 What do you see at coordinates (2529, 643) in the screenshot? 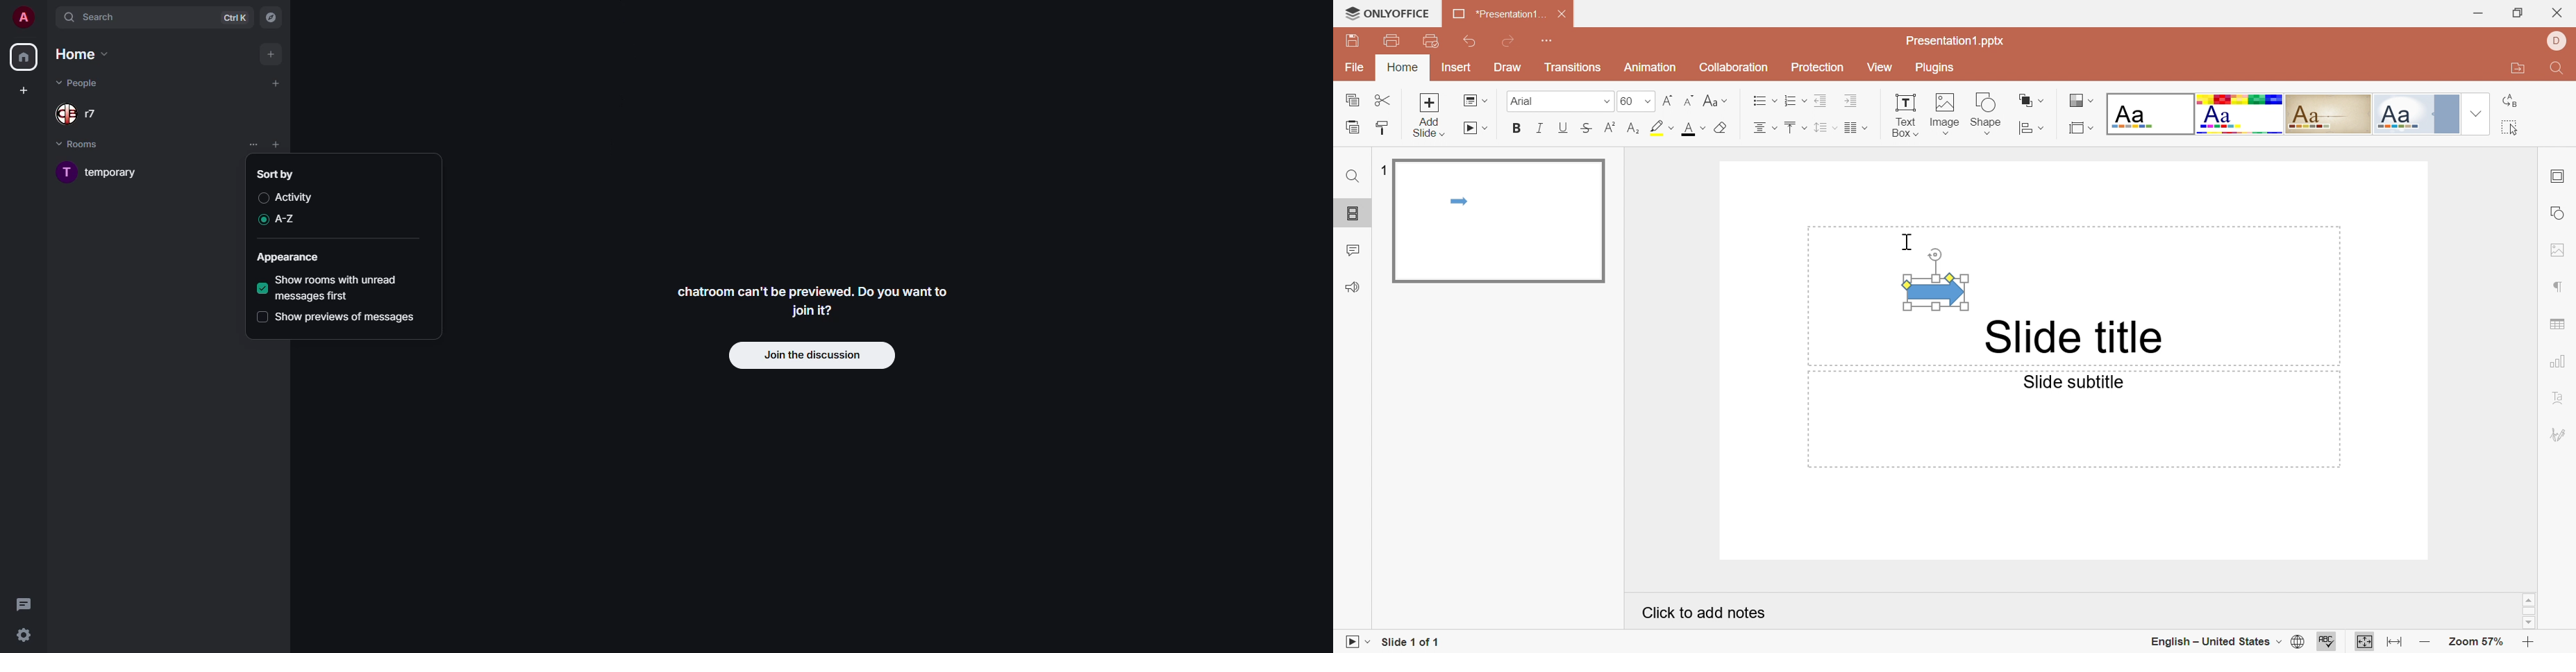
I see `Zoom in` at bounding box center [2529, 643].